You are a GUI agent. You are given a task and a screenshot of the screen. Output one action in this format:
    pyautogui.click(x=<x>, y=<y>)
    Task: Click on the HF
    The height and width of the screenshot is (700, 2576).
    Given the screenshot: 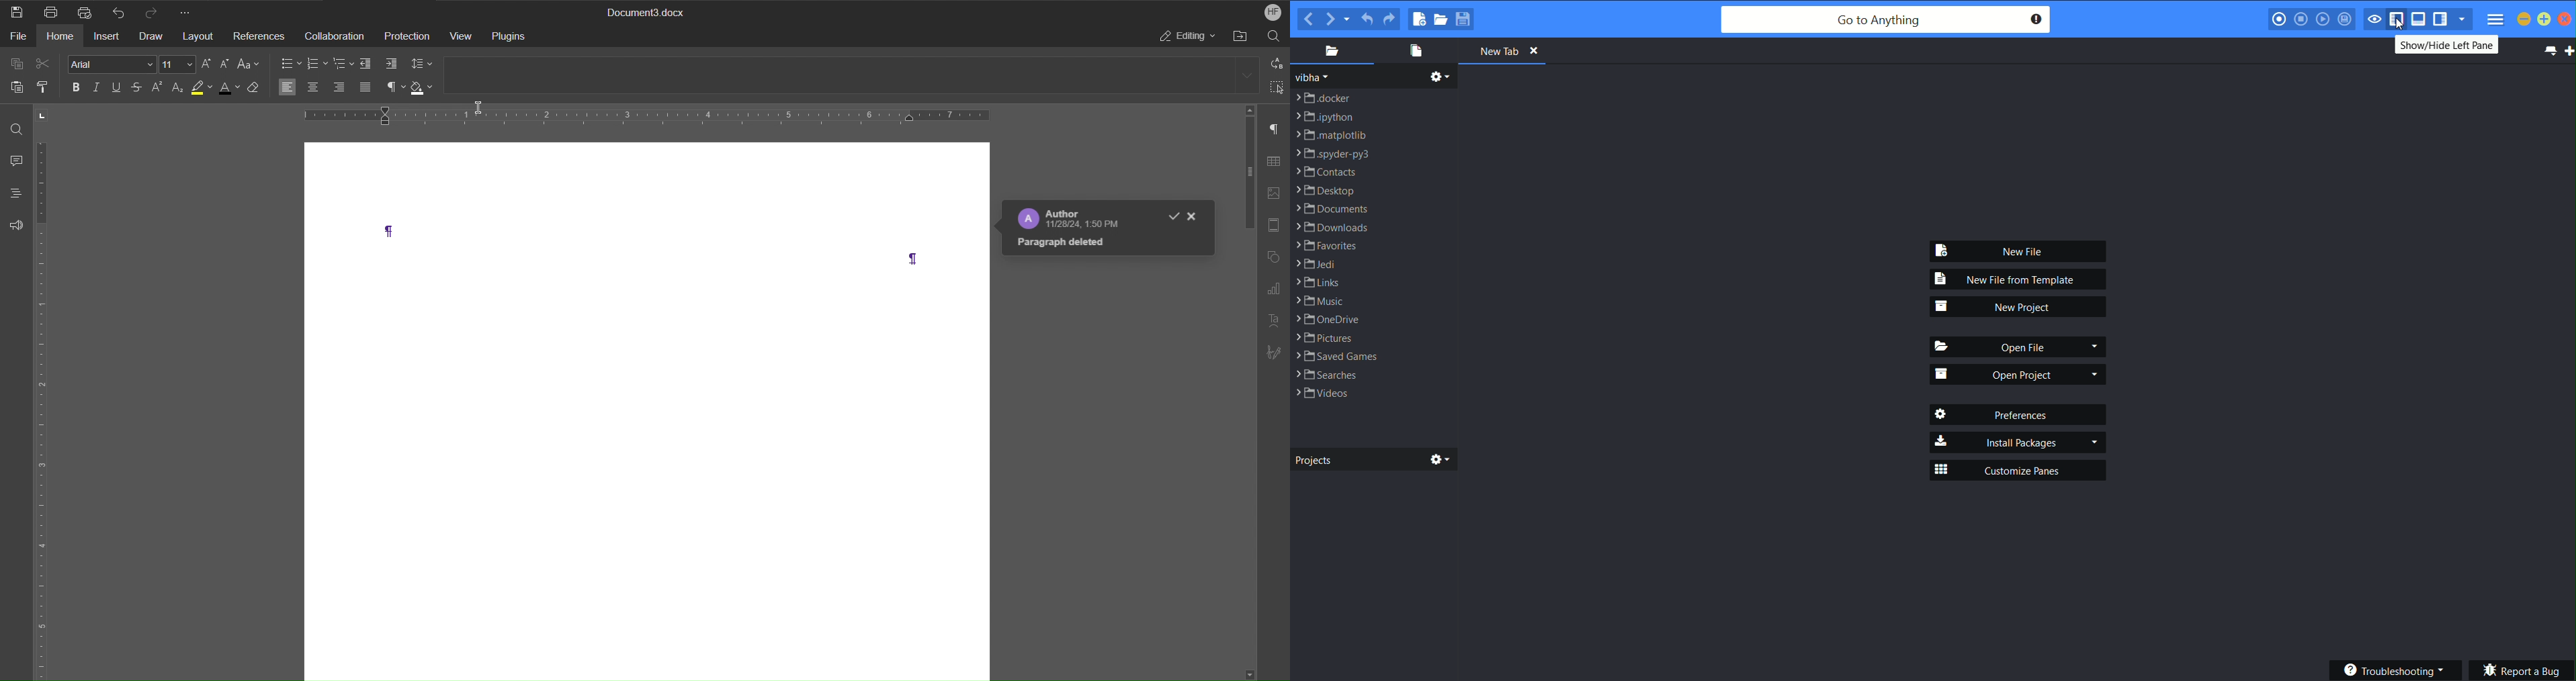 What is the action you would take?
    pyautogui.click(x=1273, y=11)
    